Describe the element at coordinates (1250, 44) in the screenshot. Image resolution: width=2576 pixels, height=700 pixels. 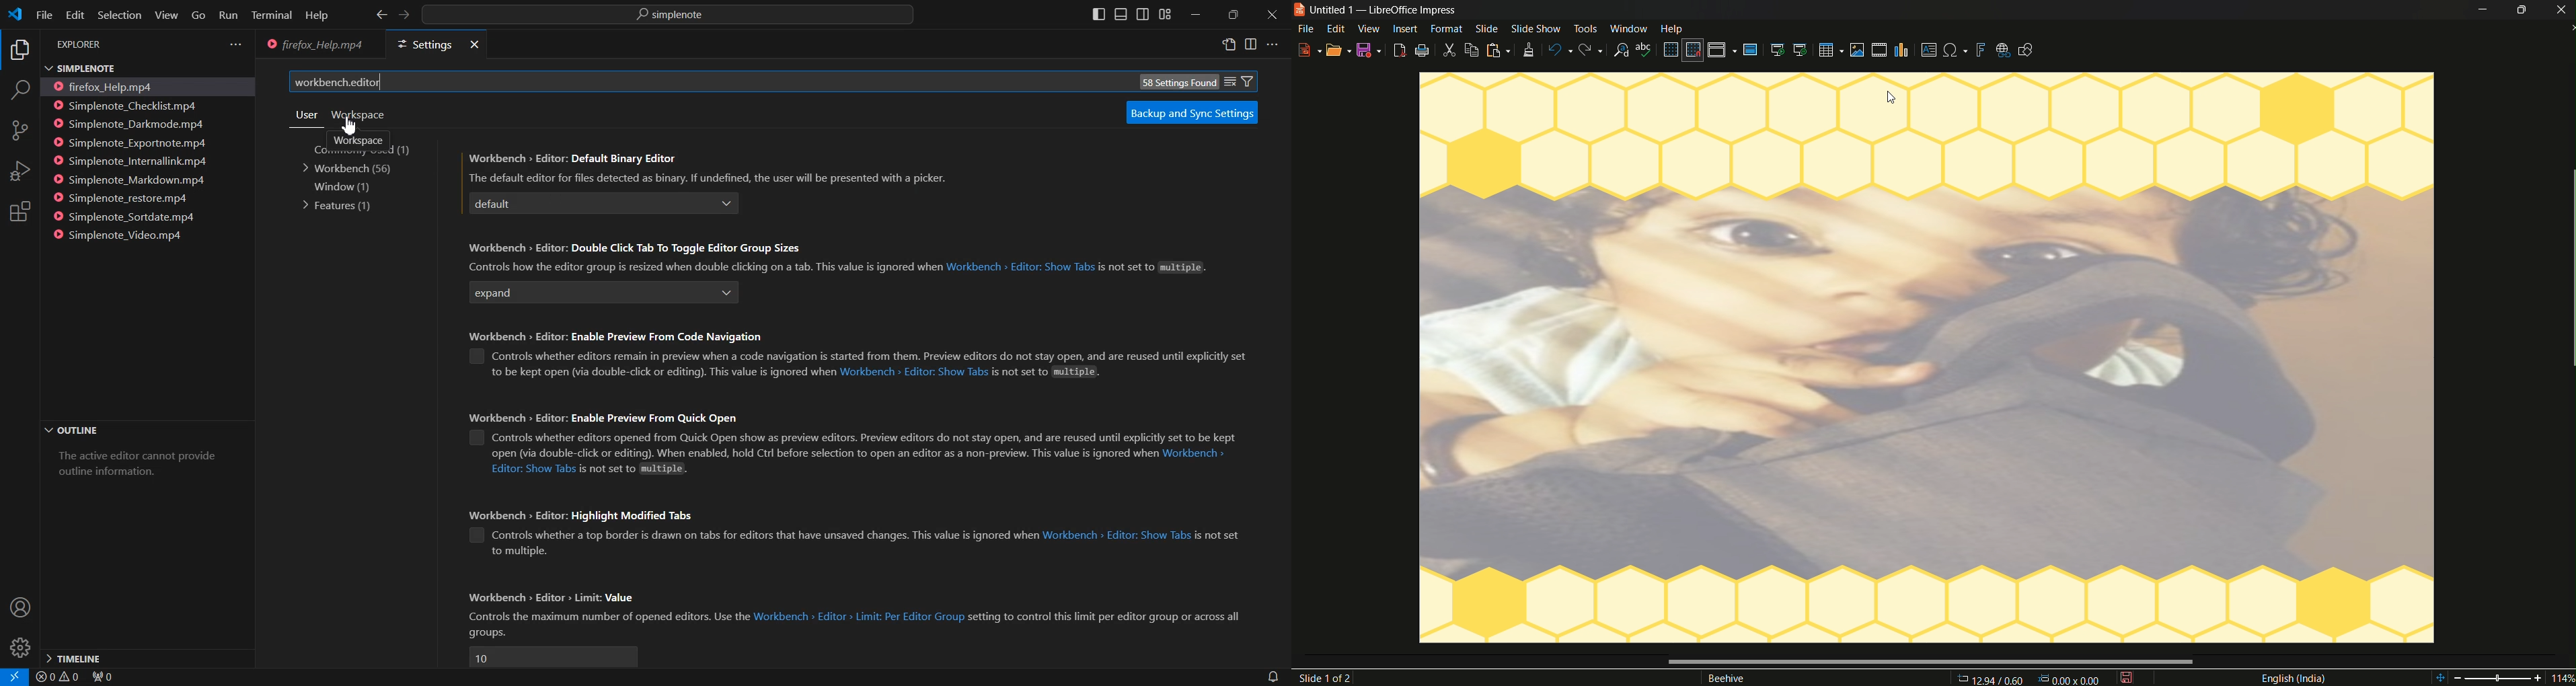
I see `Split editor right` at that location.